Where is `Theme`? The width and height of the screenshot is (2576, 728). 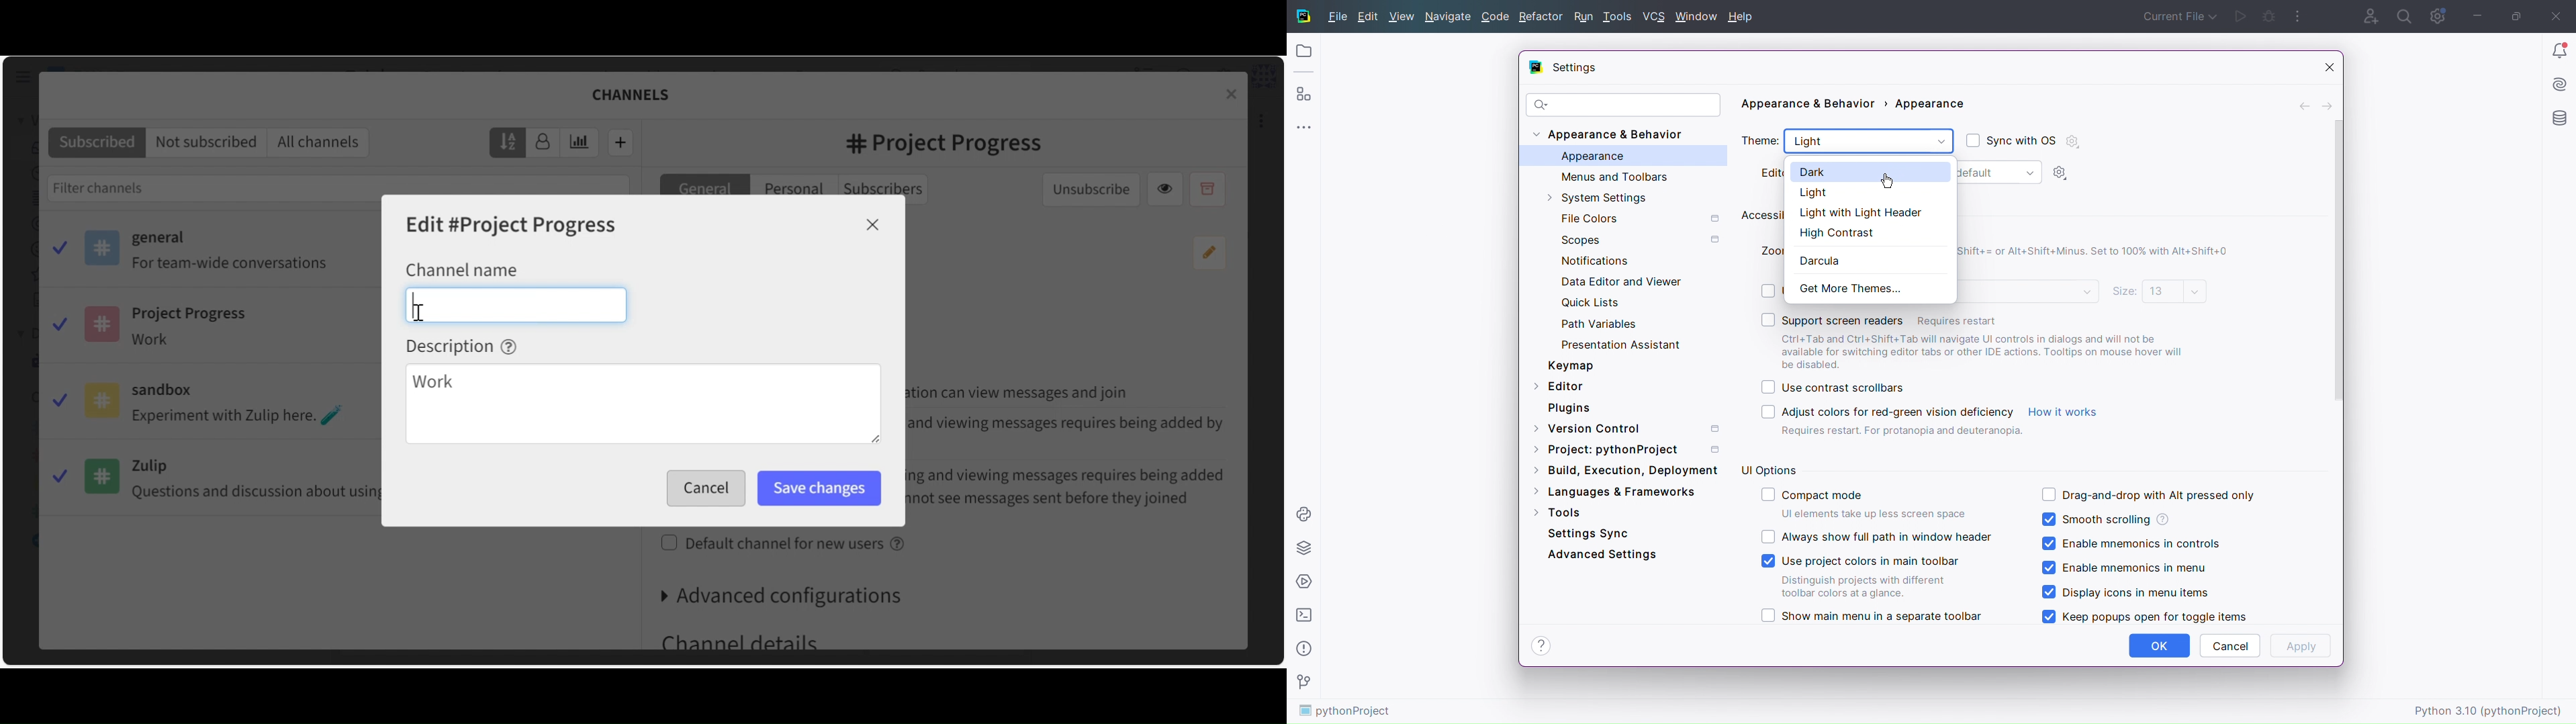 Theme is located at coordinates (1761, 142).